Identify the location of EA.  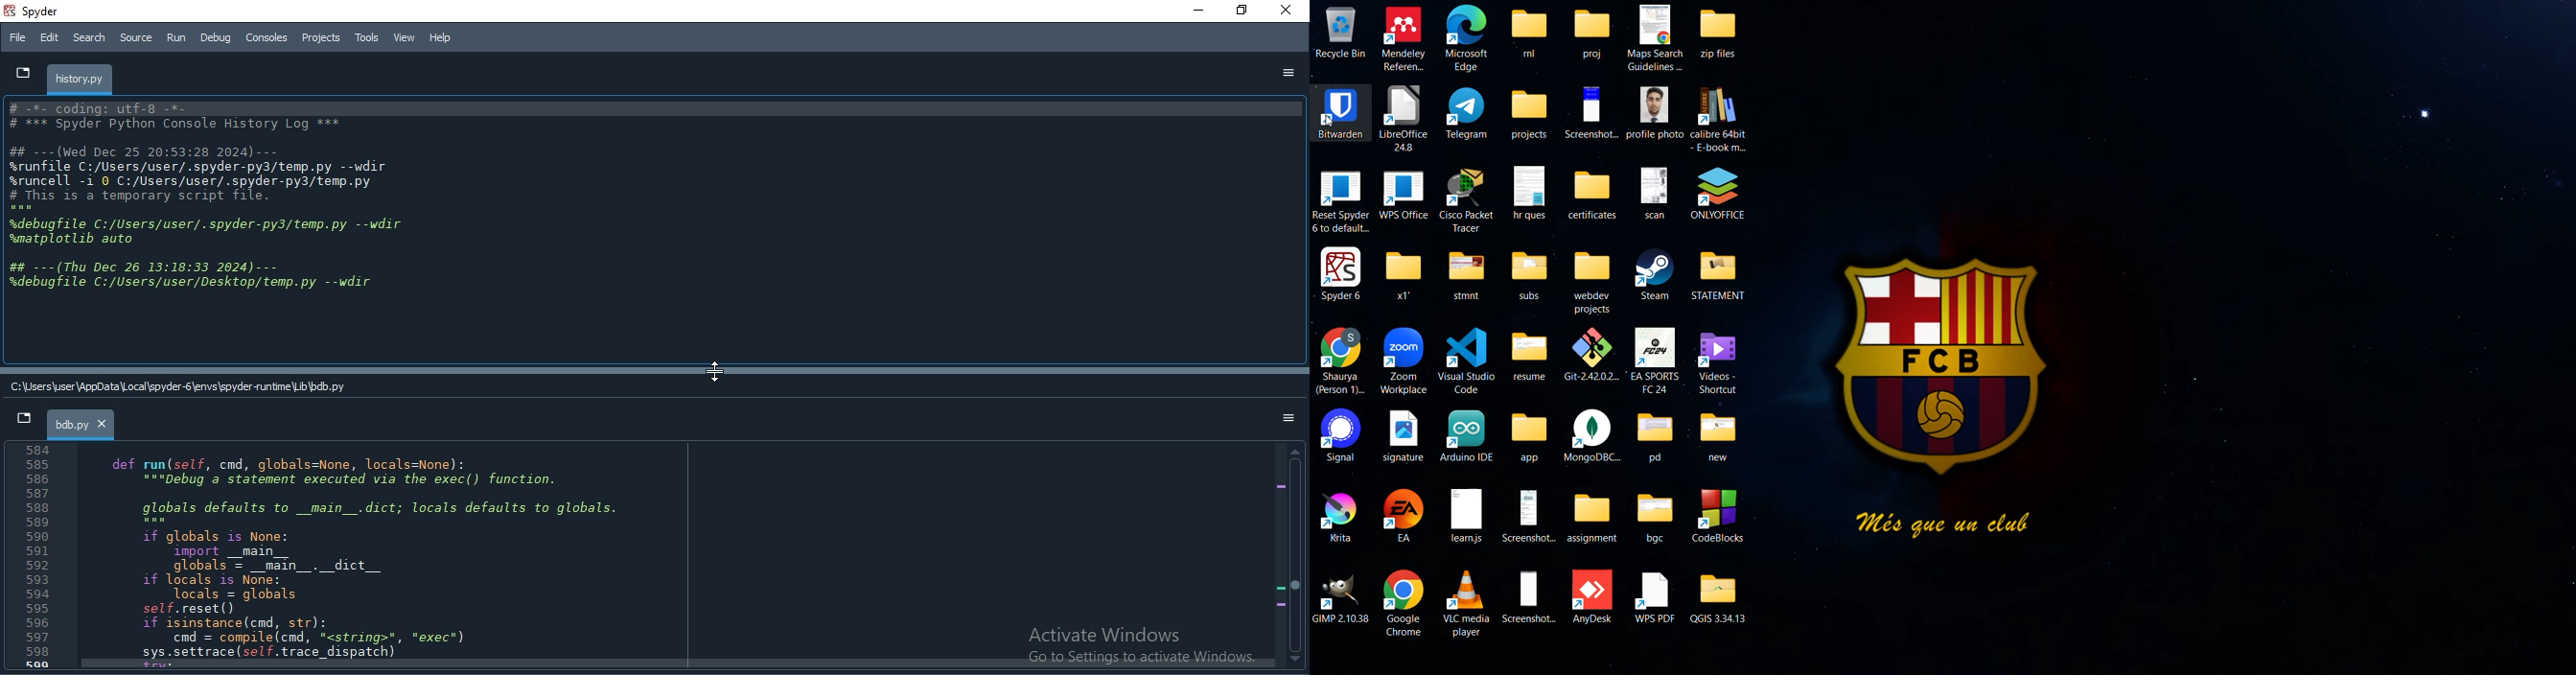
(1405, 516).